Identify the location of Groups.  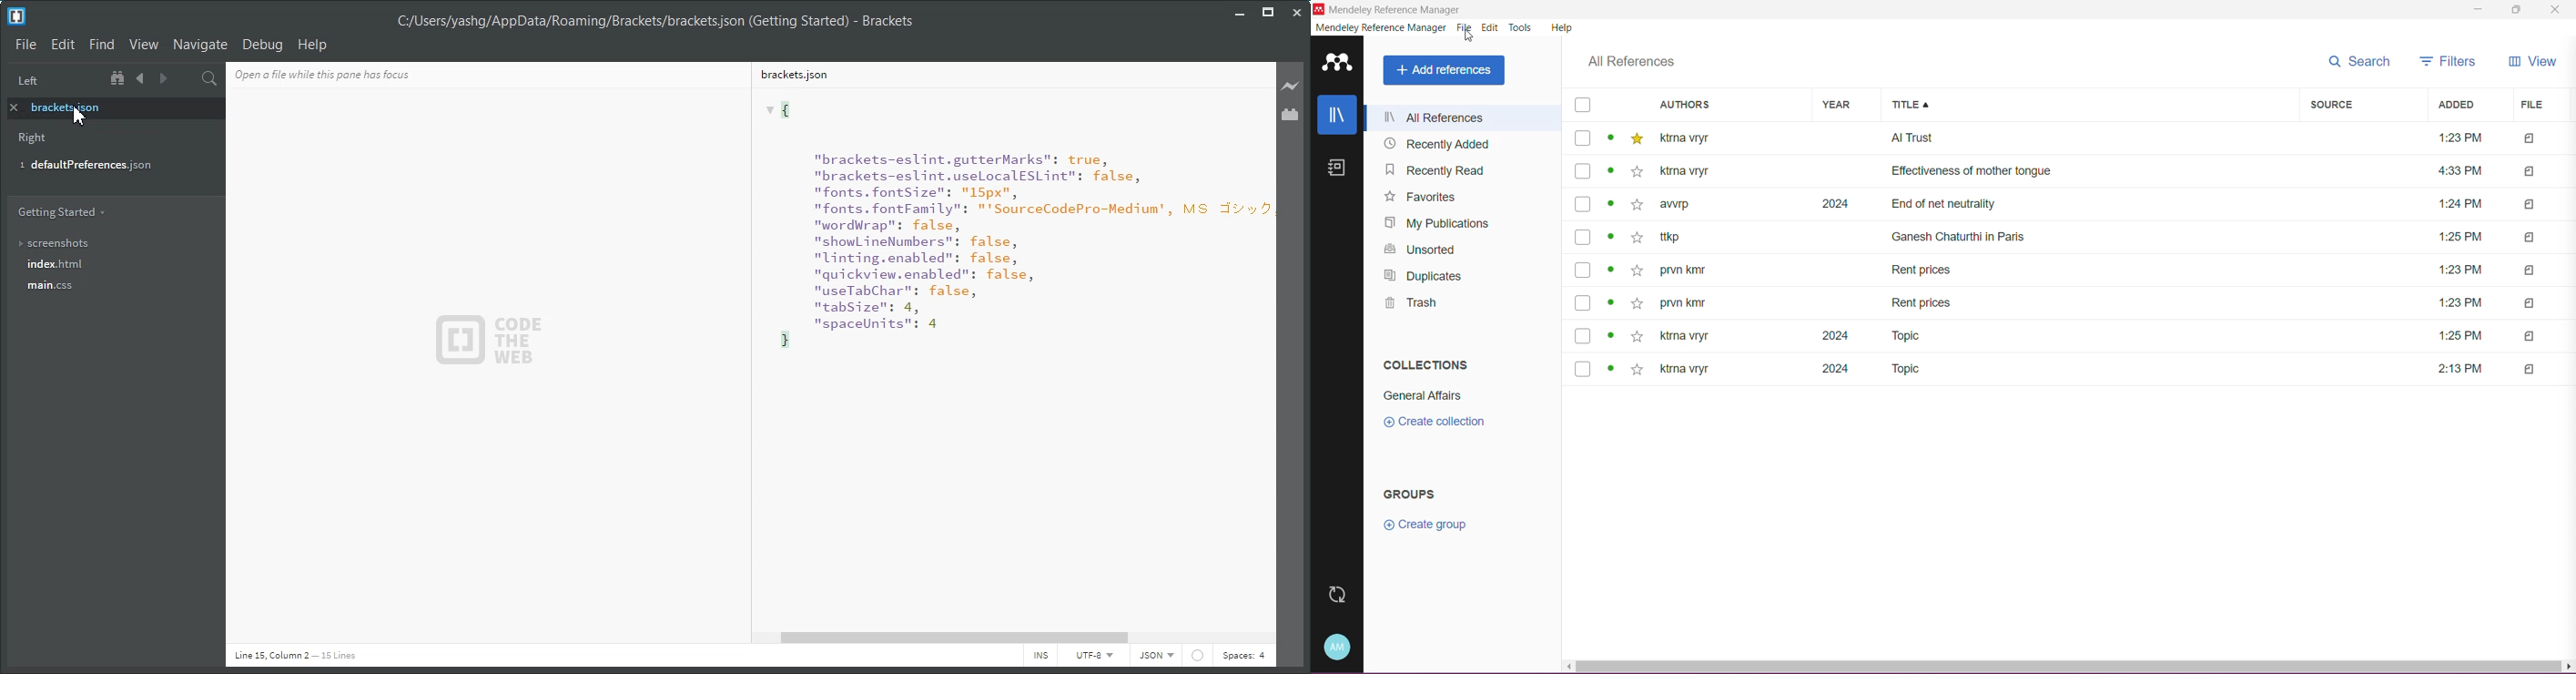
(1408, 493).